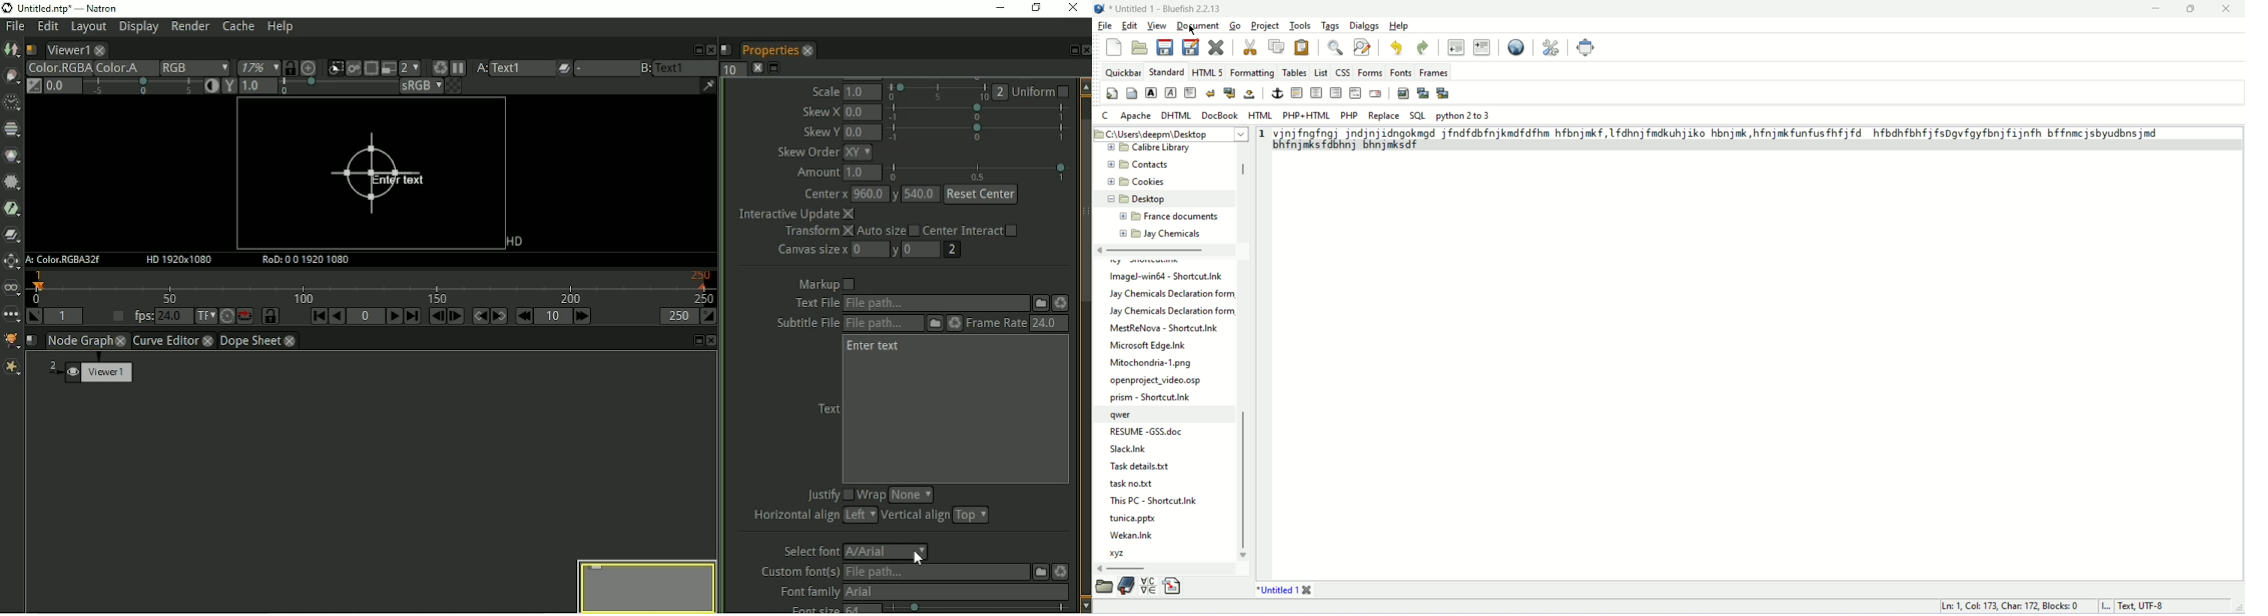  What do you see at coordinates (1151, 92) in the screenshot?
I see `strong` at bounding box center [1151, 92].